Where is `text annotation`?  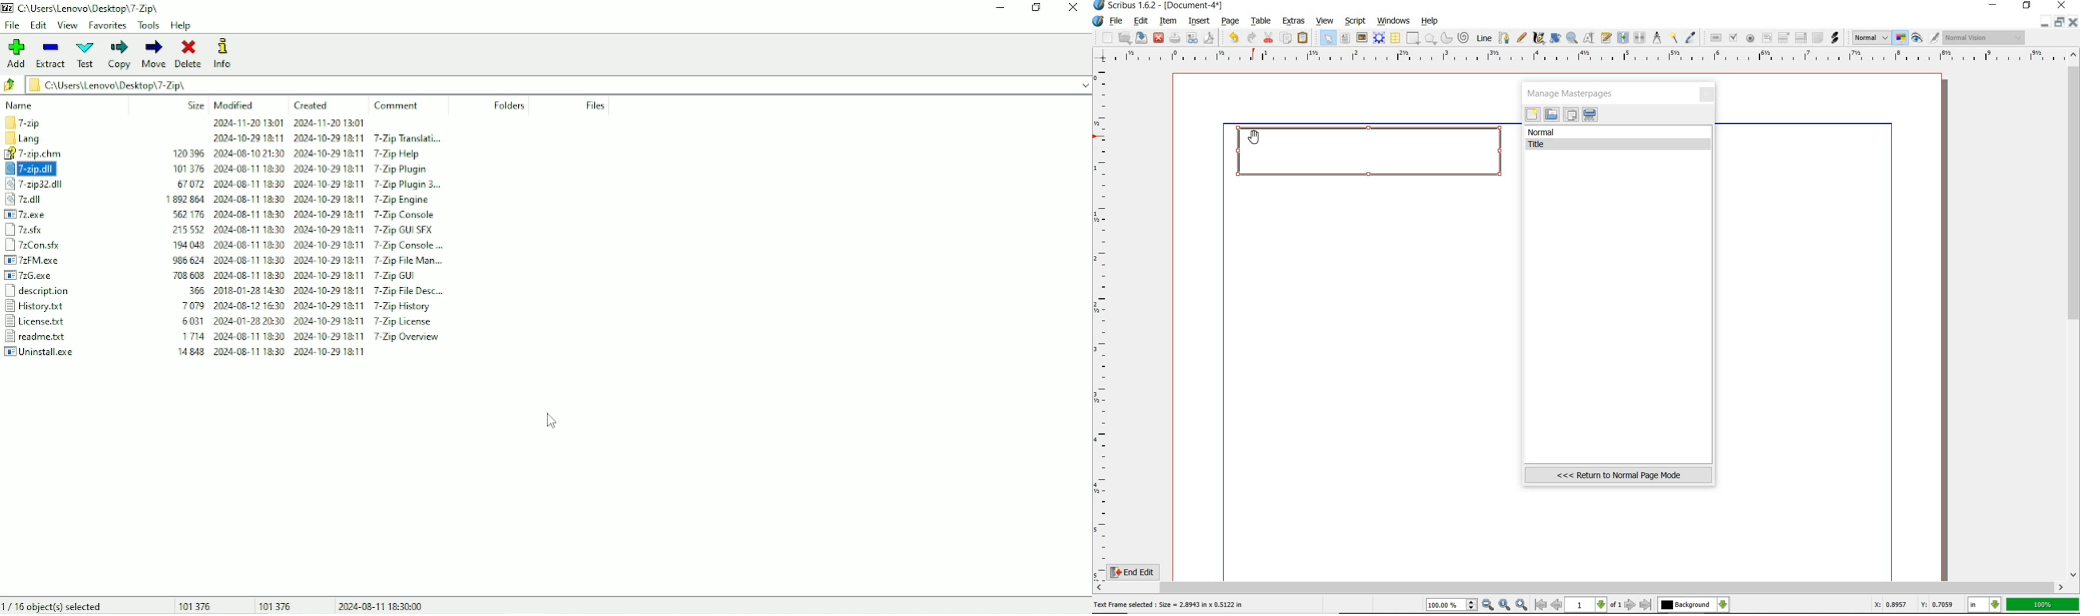
text annotation is located at coordinates (1817, 38).